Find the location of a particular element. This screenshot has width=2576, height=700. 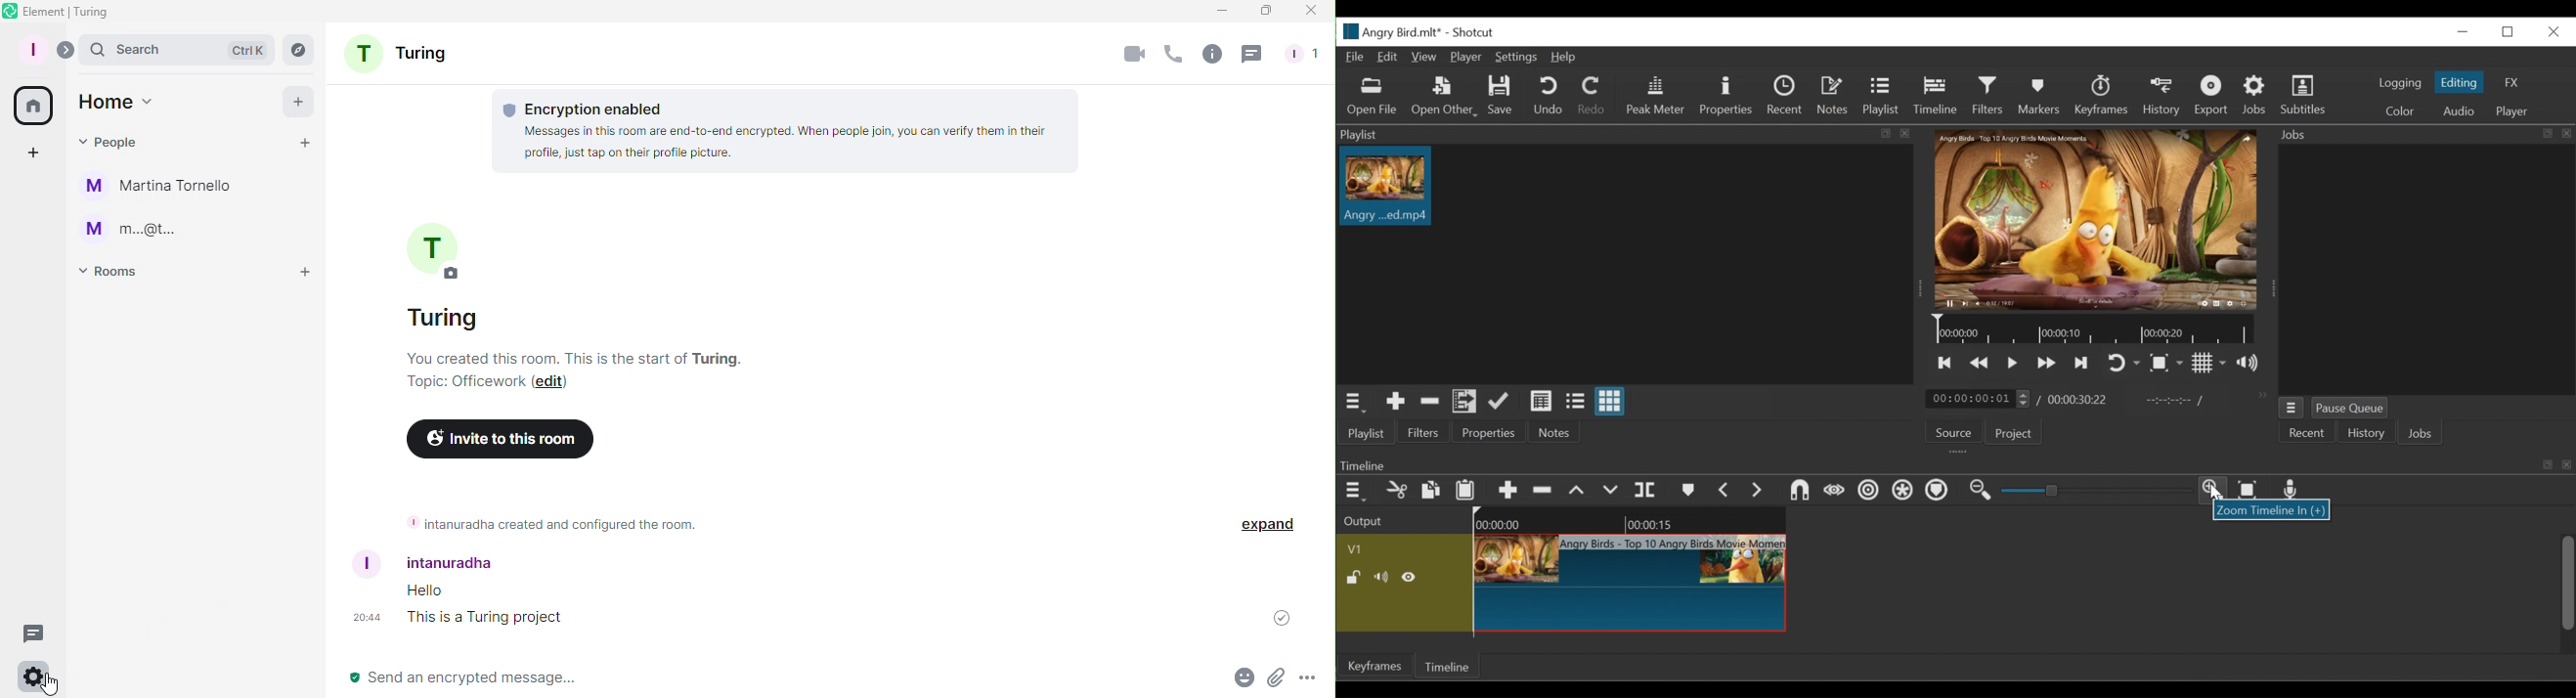

Skip to the next point is located at coordinates (2082, 361).